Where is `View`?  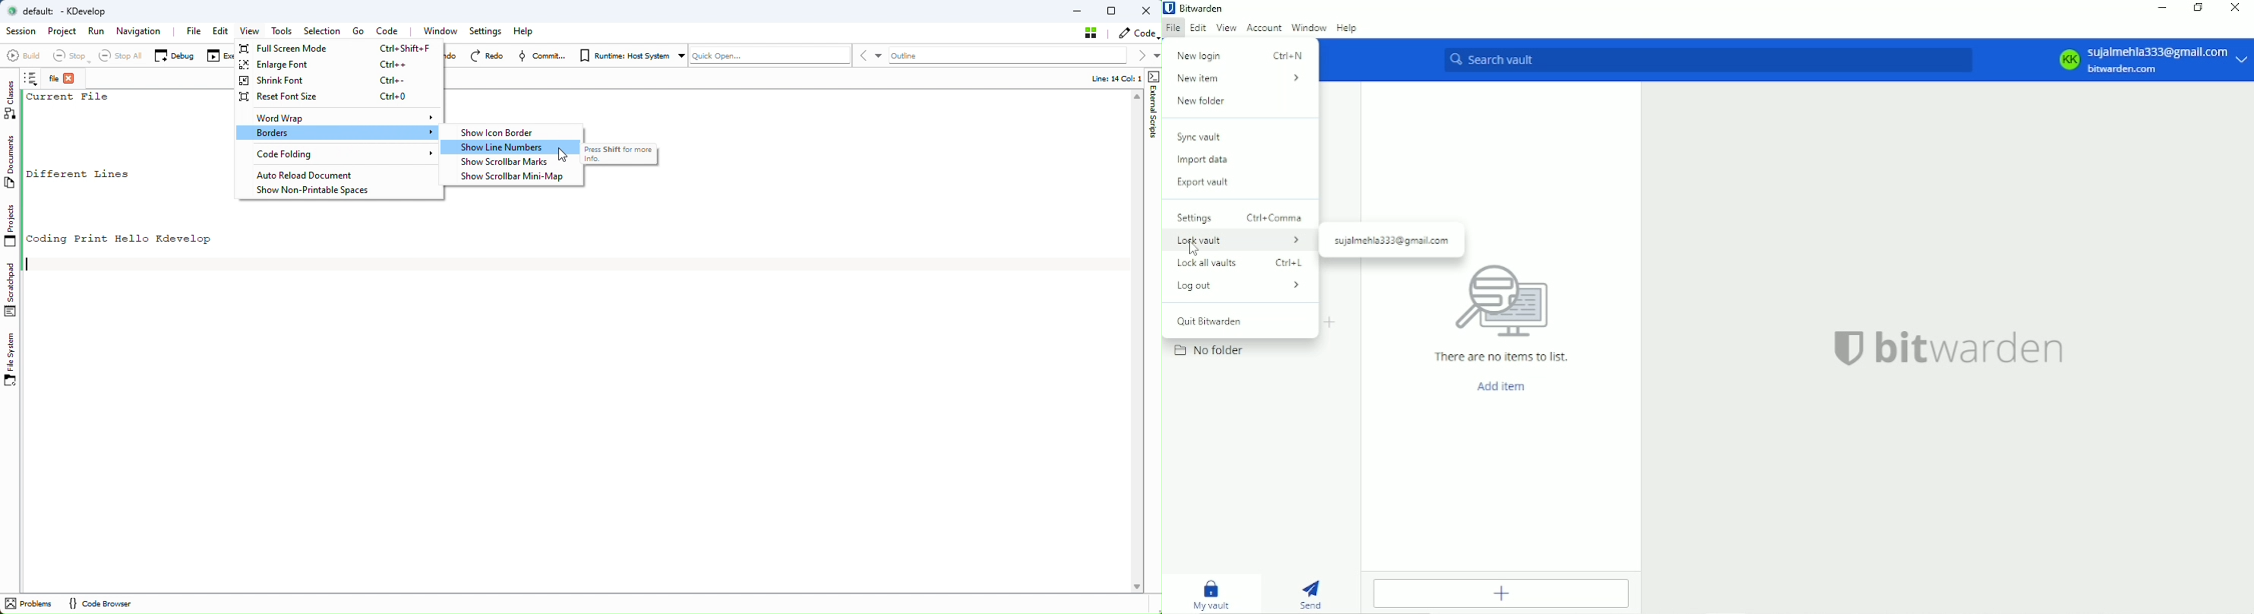
View is located at coordinates (248, 32).